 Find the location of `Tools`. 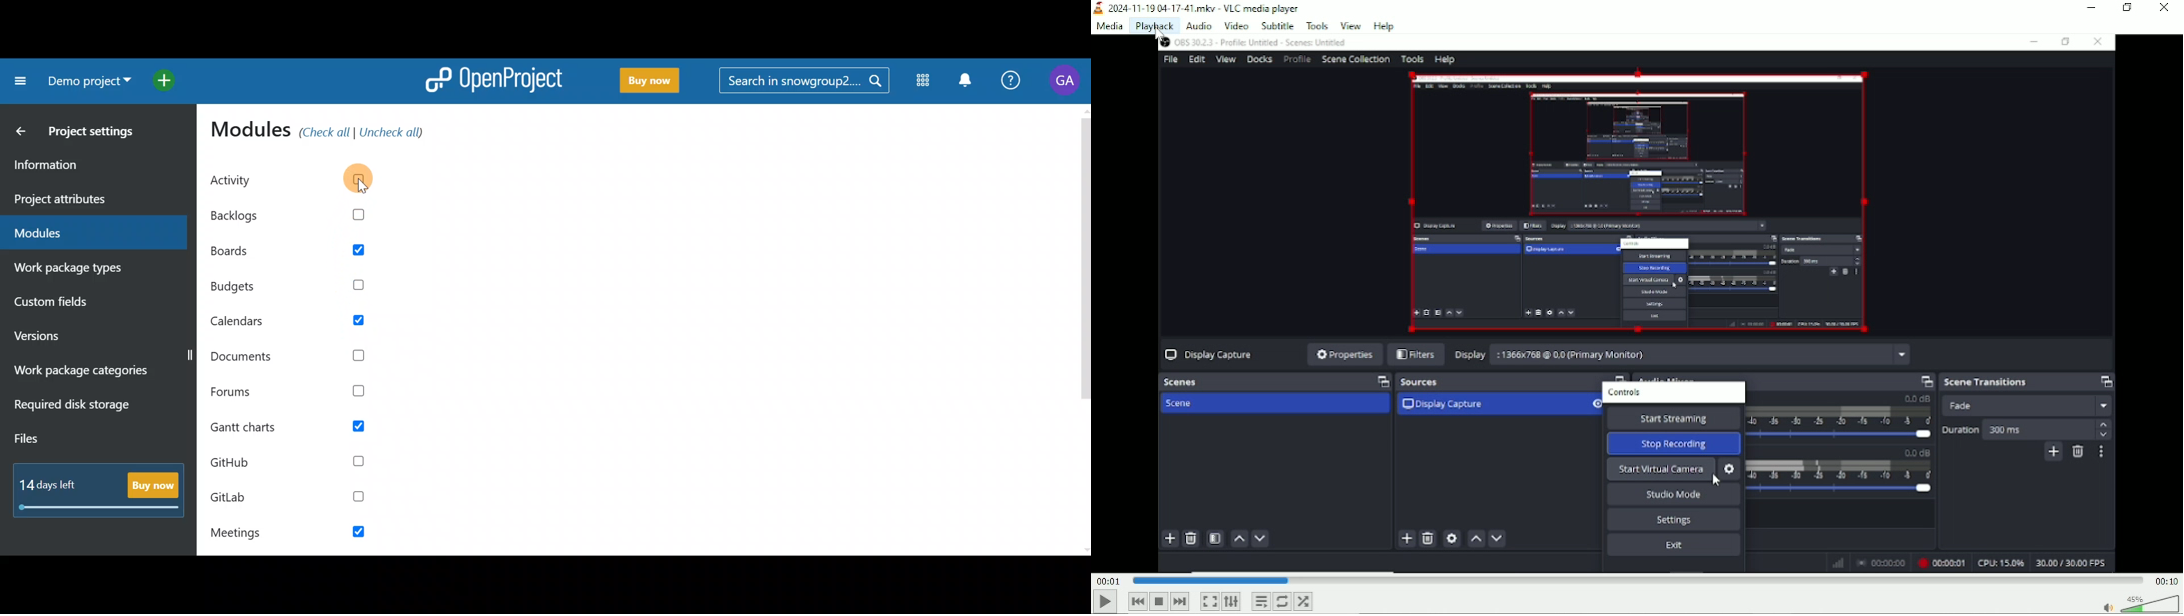

Tools is located at coordinates (1318, 26).